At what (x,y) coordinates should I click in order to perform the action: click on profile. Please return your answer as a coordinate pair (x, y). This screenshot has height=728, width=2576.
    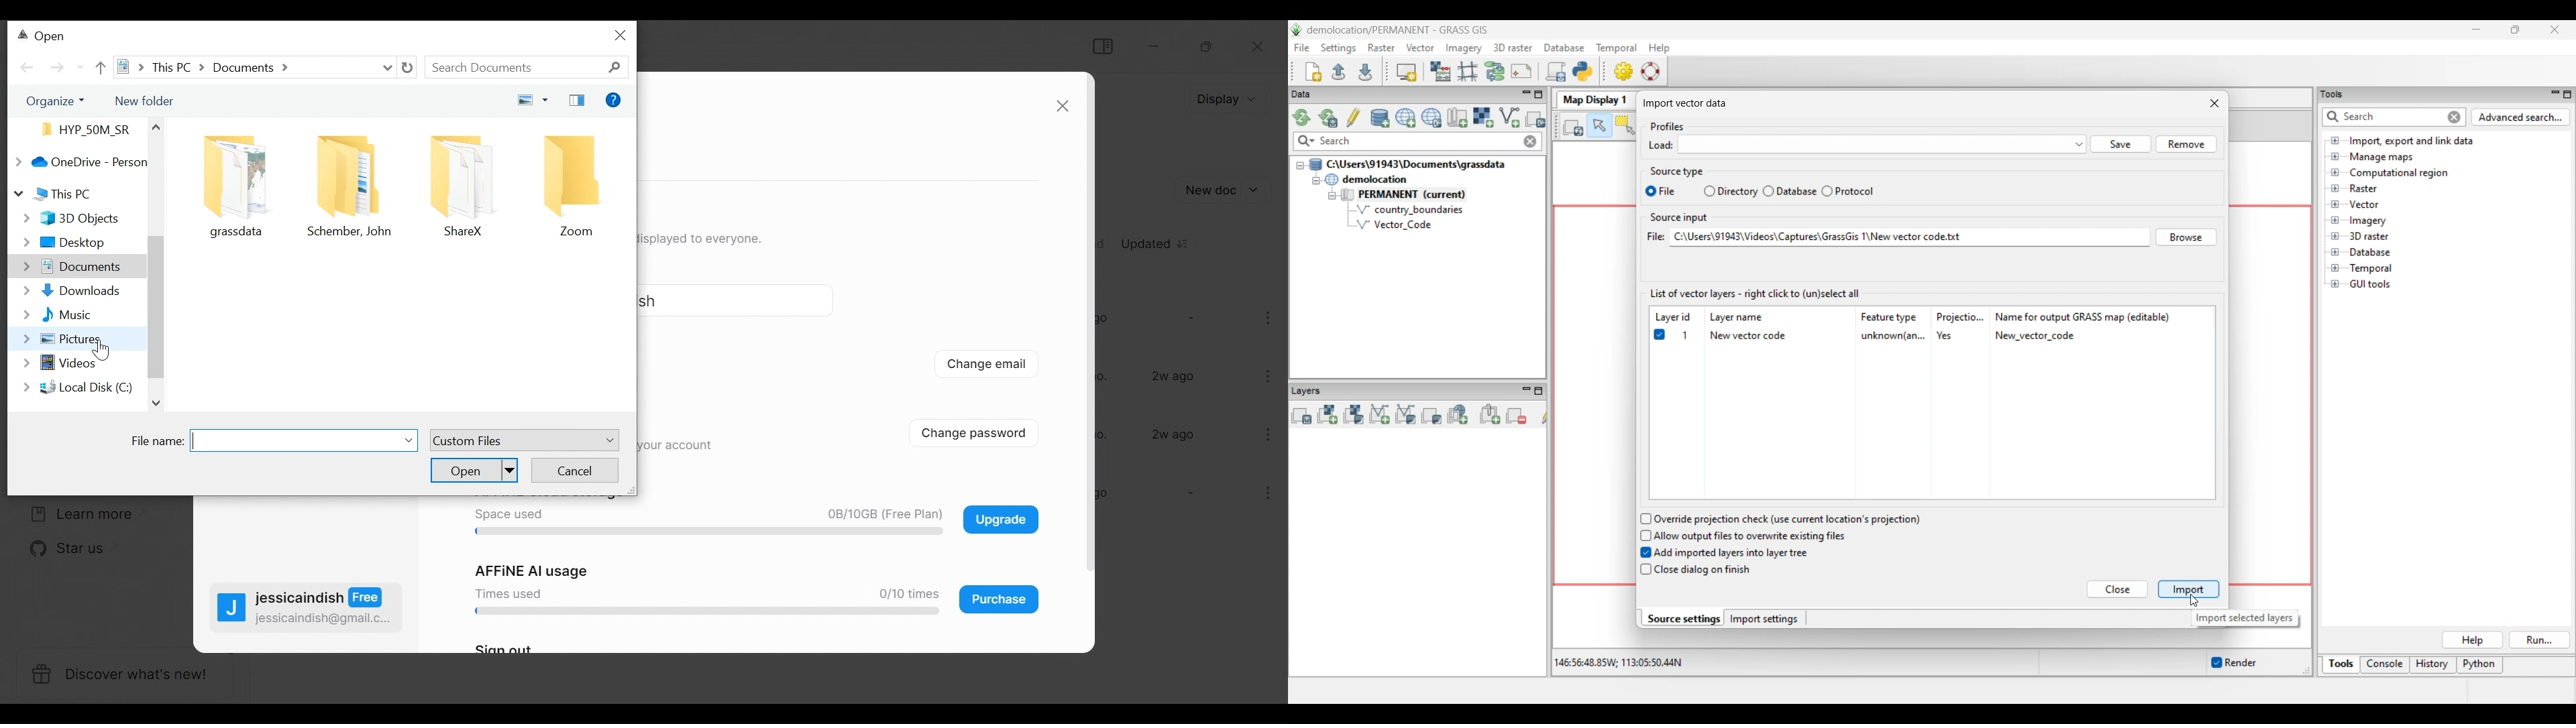
    Looking at the image, I should click on (231, 610).